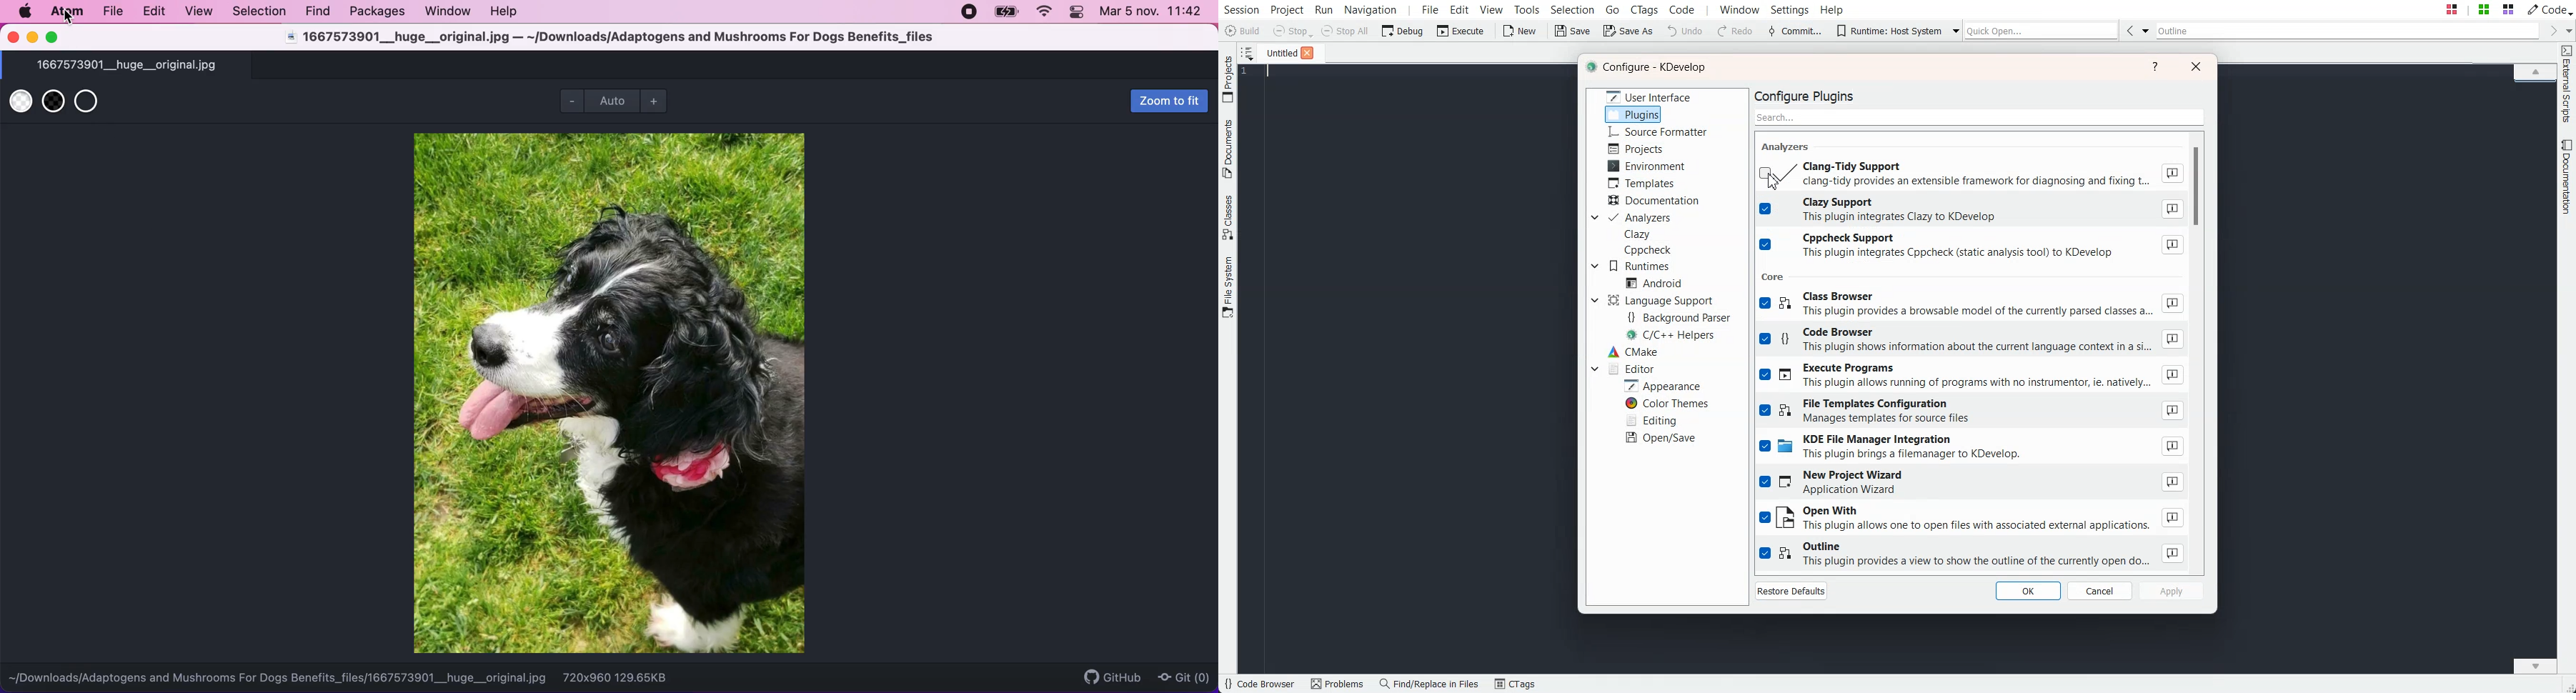 Image resolution: width=2576 pixels, height=700 pixels. What do you see at coordinates (449, 13) in the screenshot?
I see `window` at bounding box center [449, 13].